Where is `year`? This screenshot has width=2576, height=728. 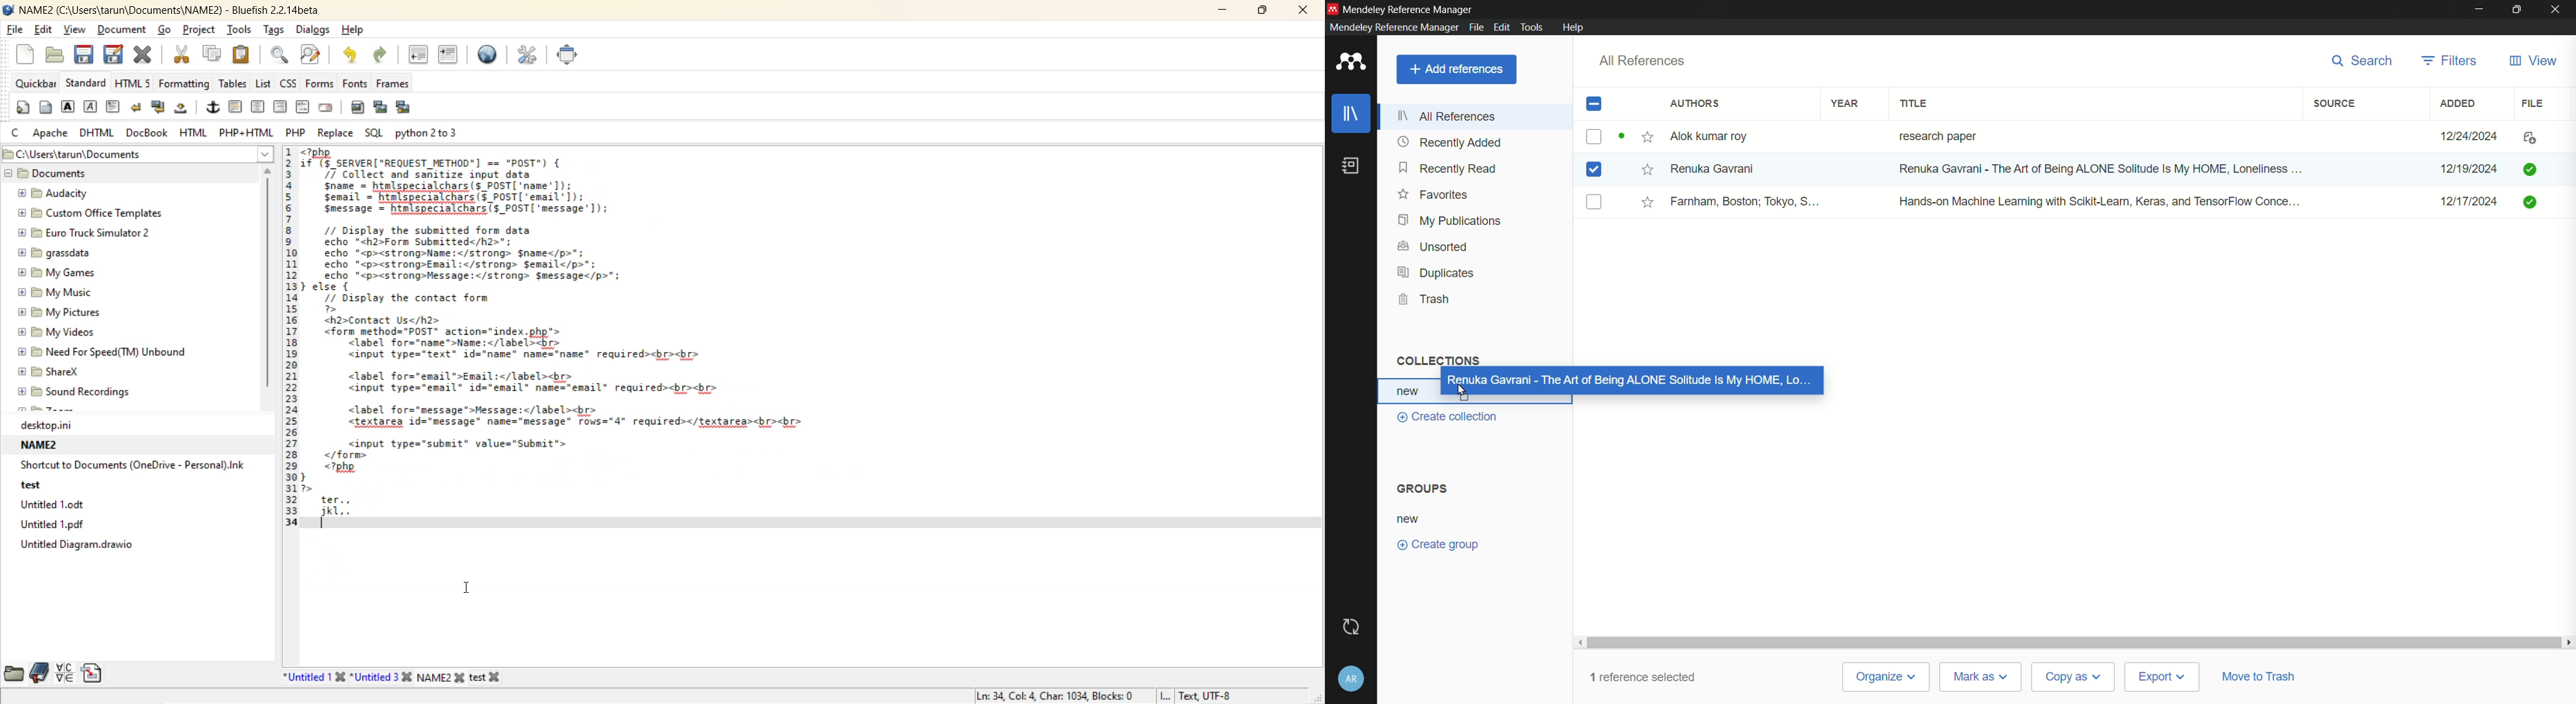
year is located at coordinates (1844, 104).